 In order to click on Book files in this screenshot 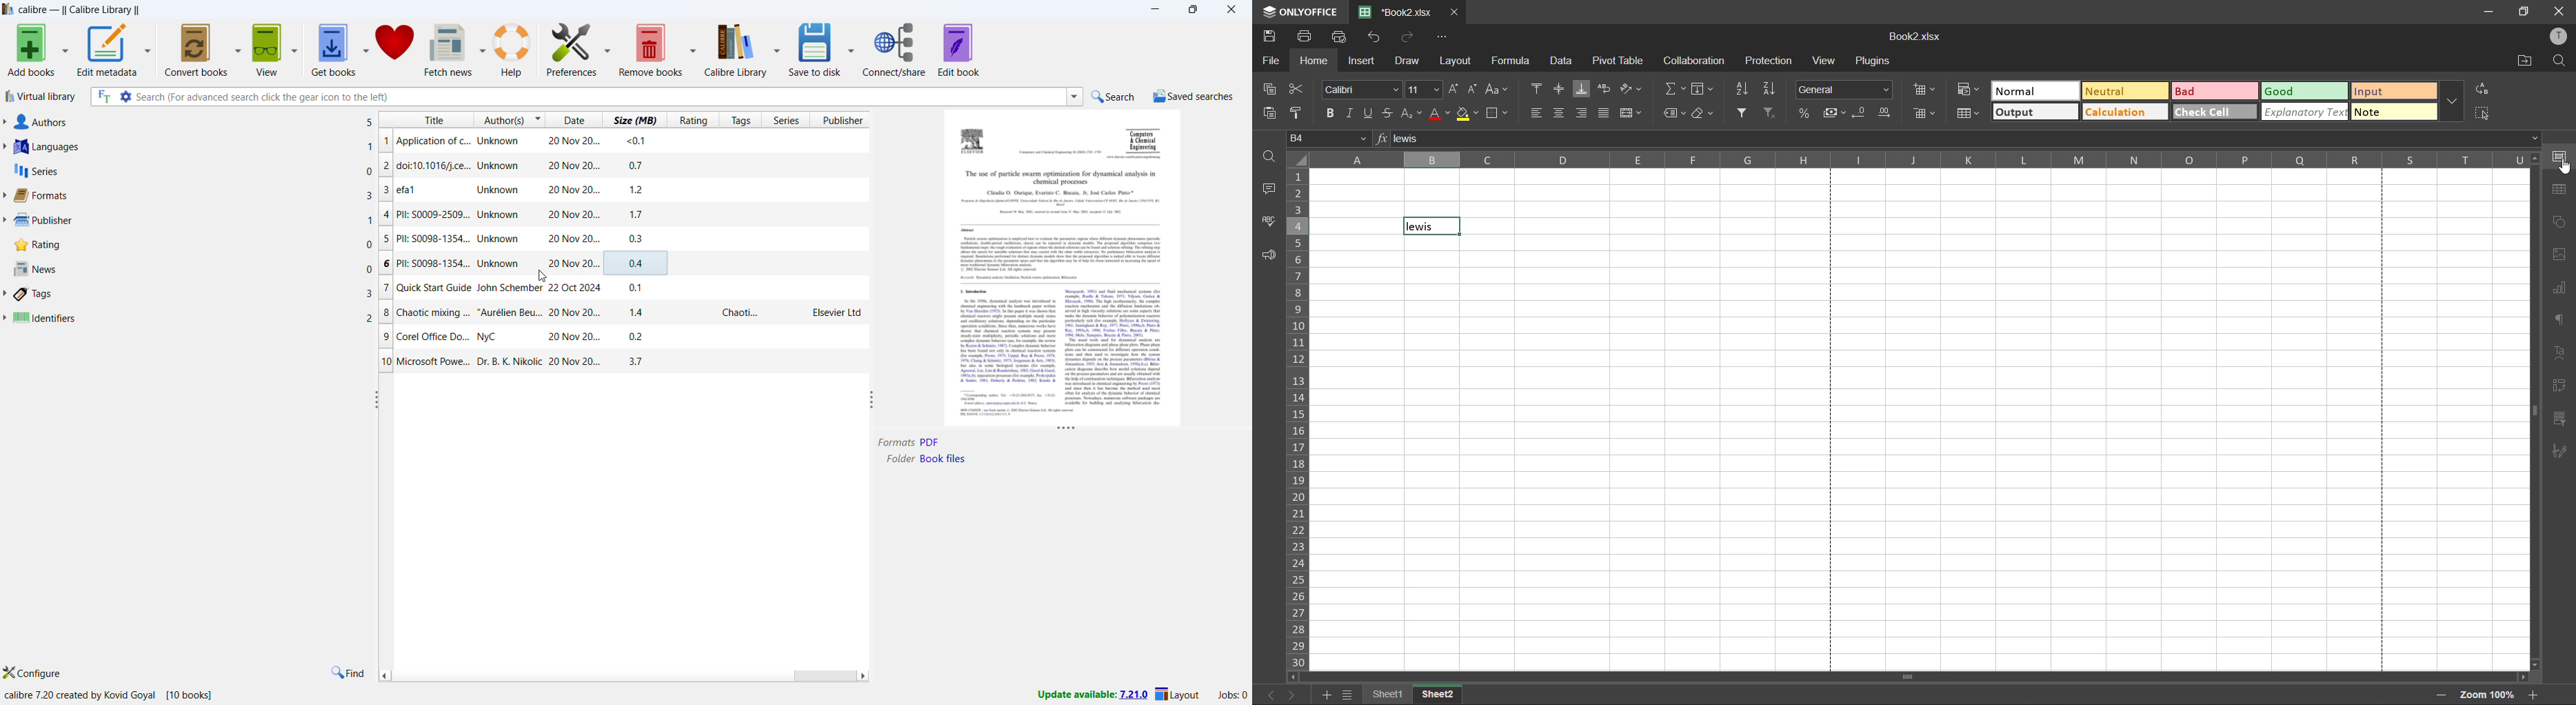, I will do `click(943, 459)`.